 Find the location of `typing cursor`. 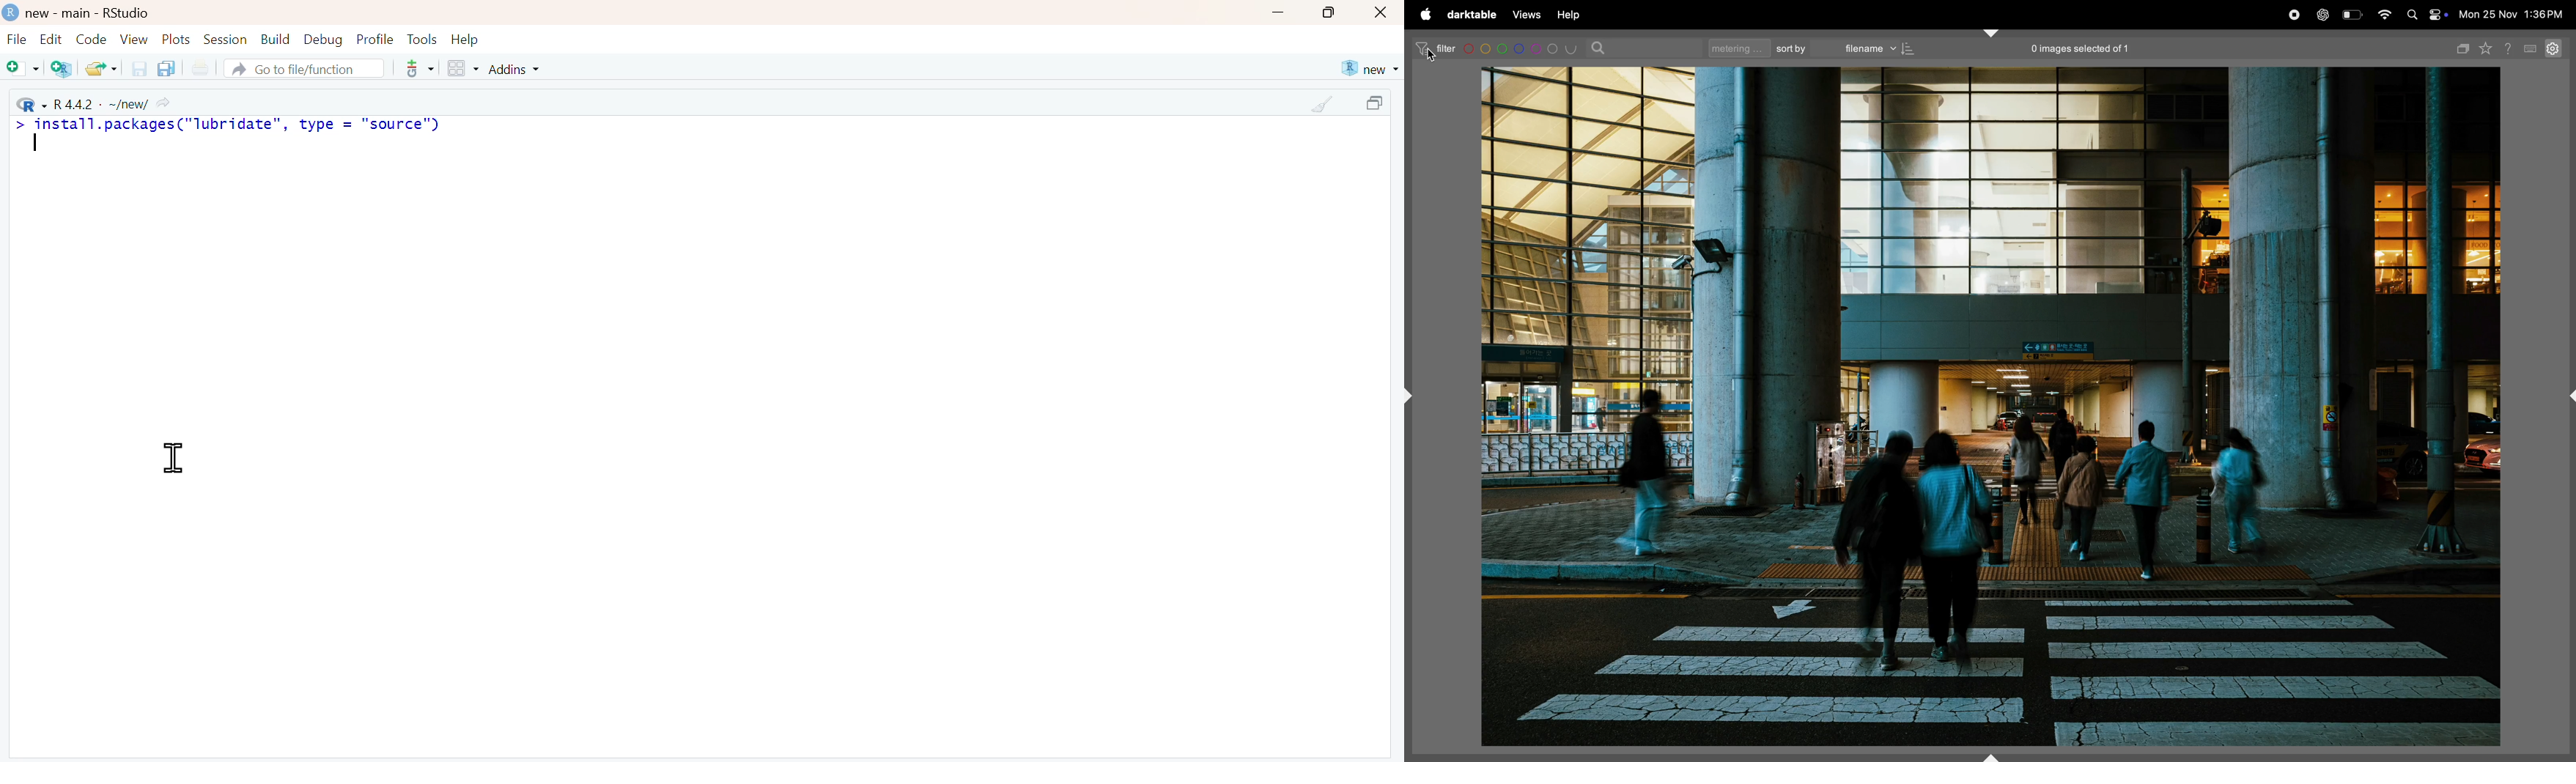

typing cursor is located at coordinates (42, 147).